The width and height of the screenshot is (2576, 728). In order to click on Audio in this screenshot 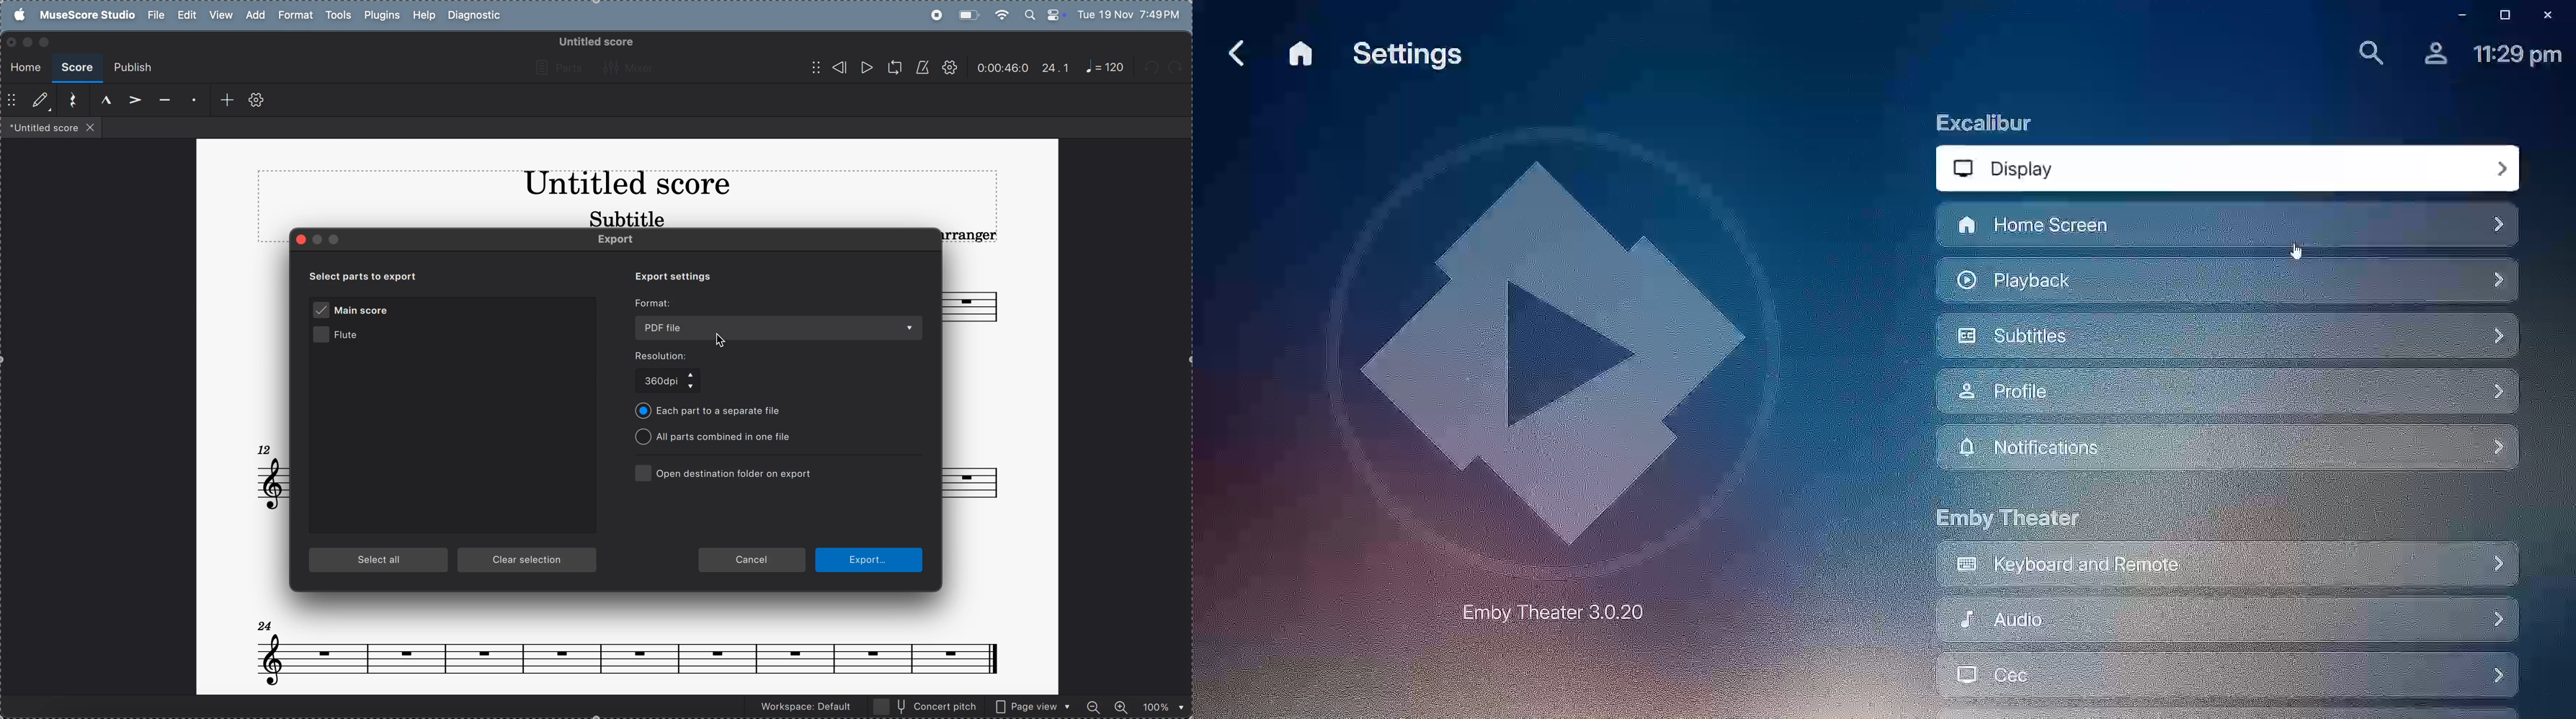, I will do `click(2225, 622)`.